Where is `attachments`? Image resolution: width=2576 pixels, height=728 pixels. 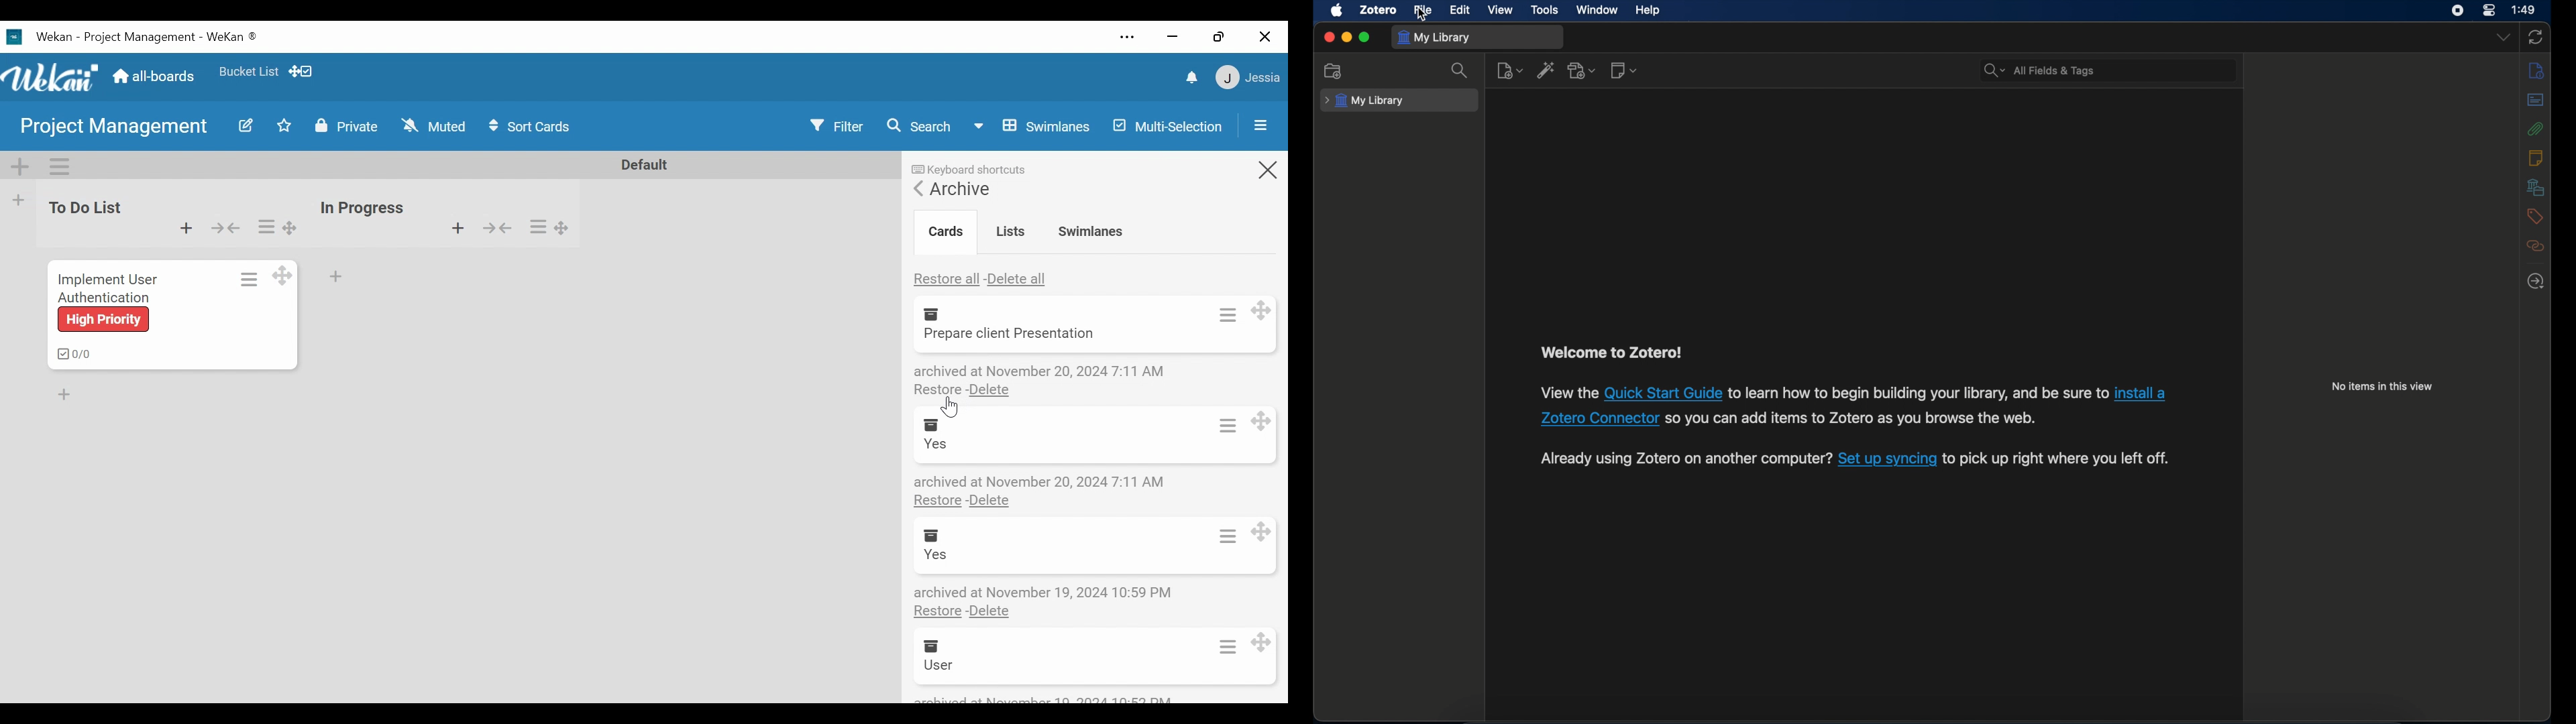 attachments is located at coordinates (2536, 129).